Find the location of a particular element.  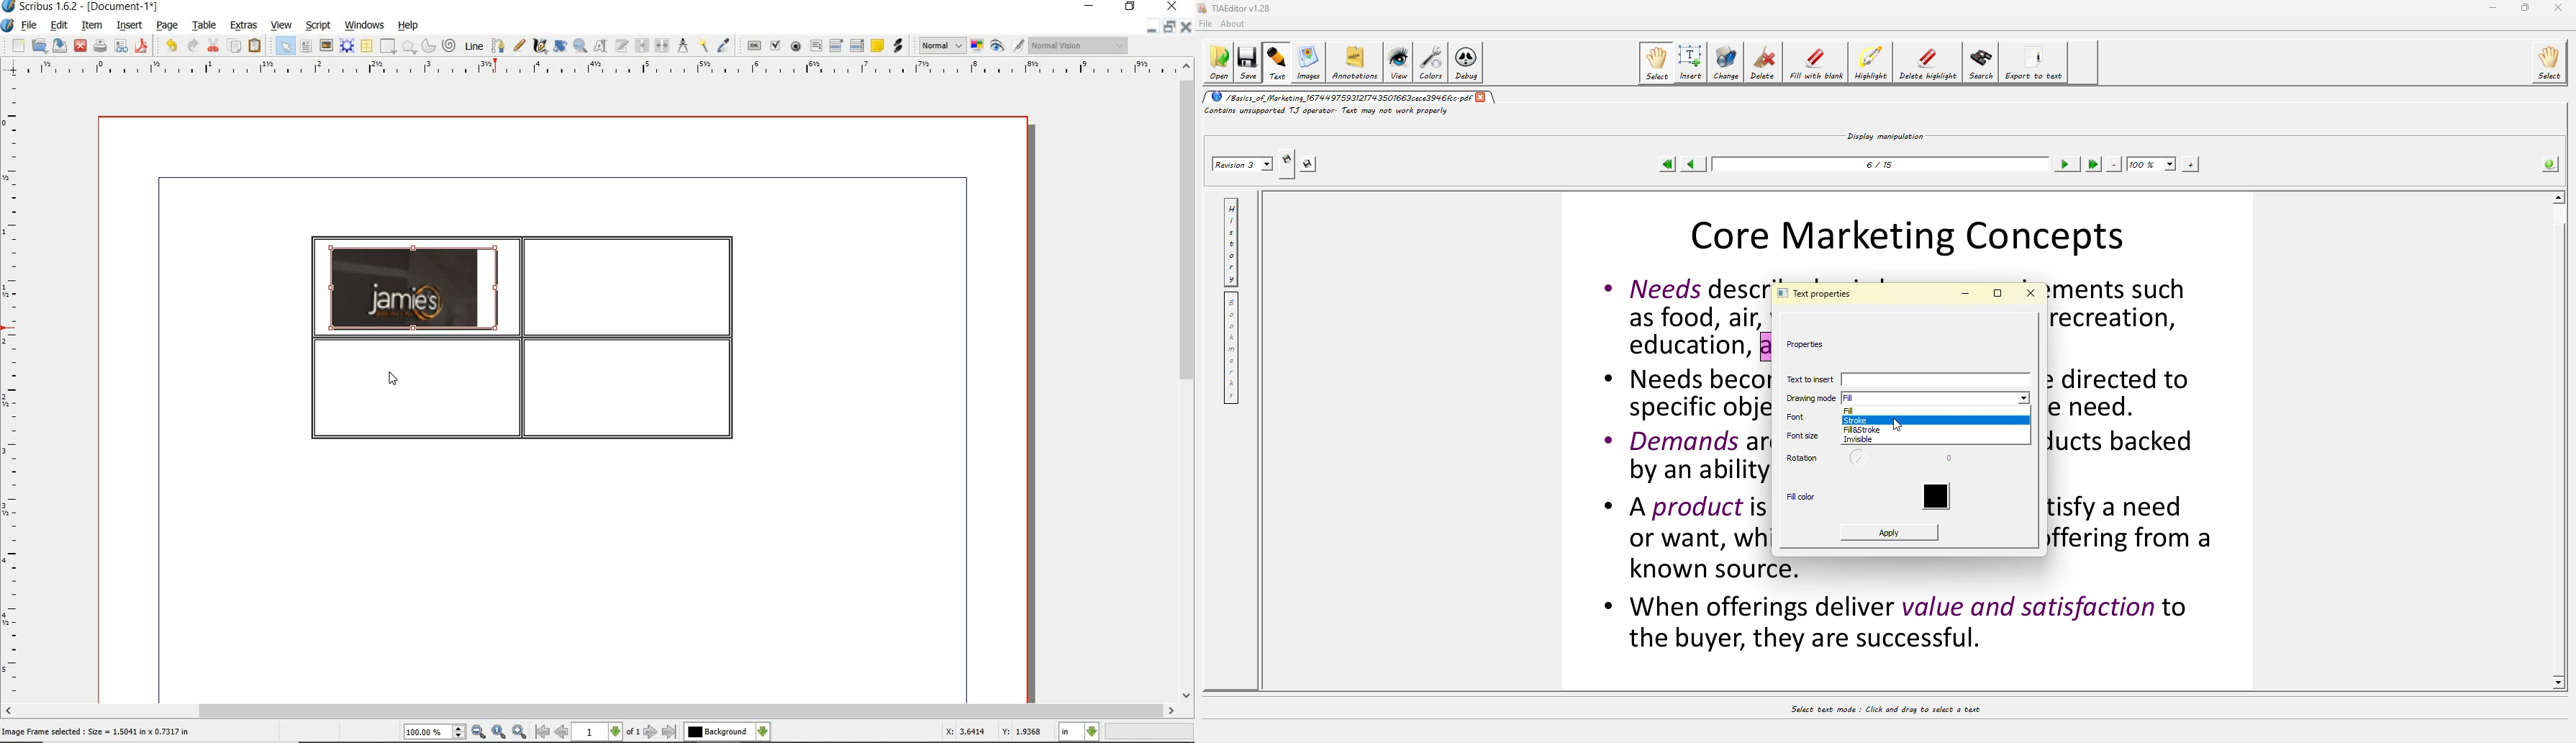

measurements is located at coordinates (684, 46).